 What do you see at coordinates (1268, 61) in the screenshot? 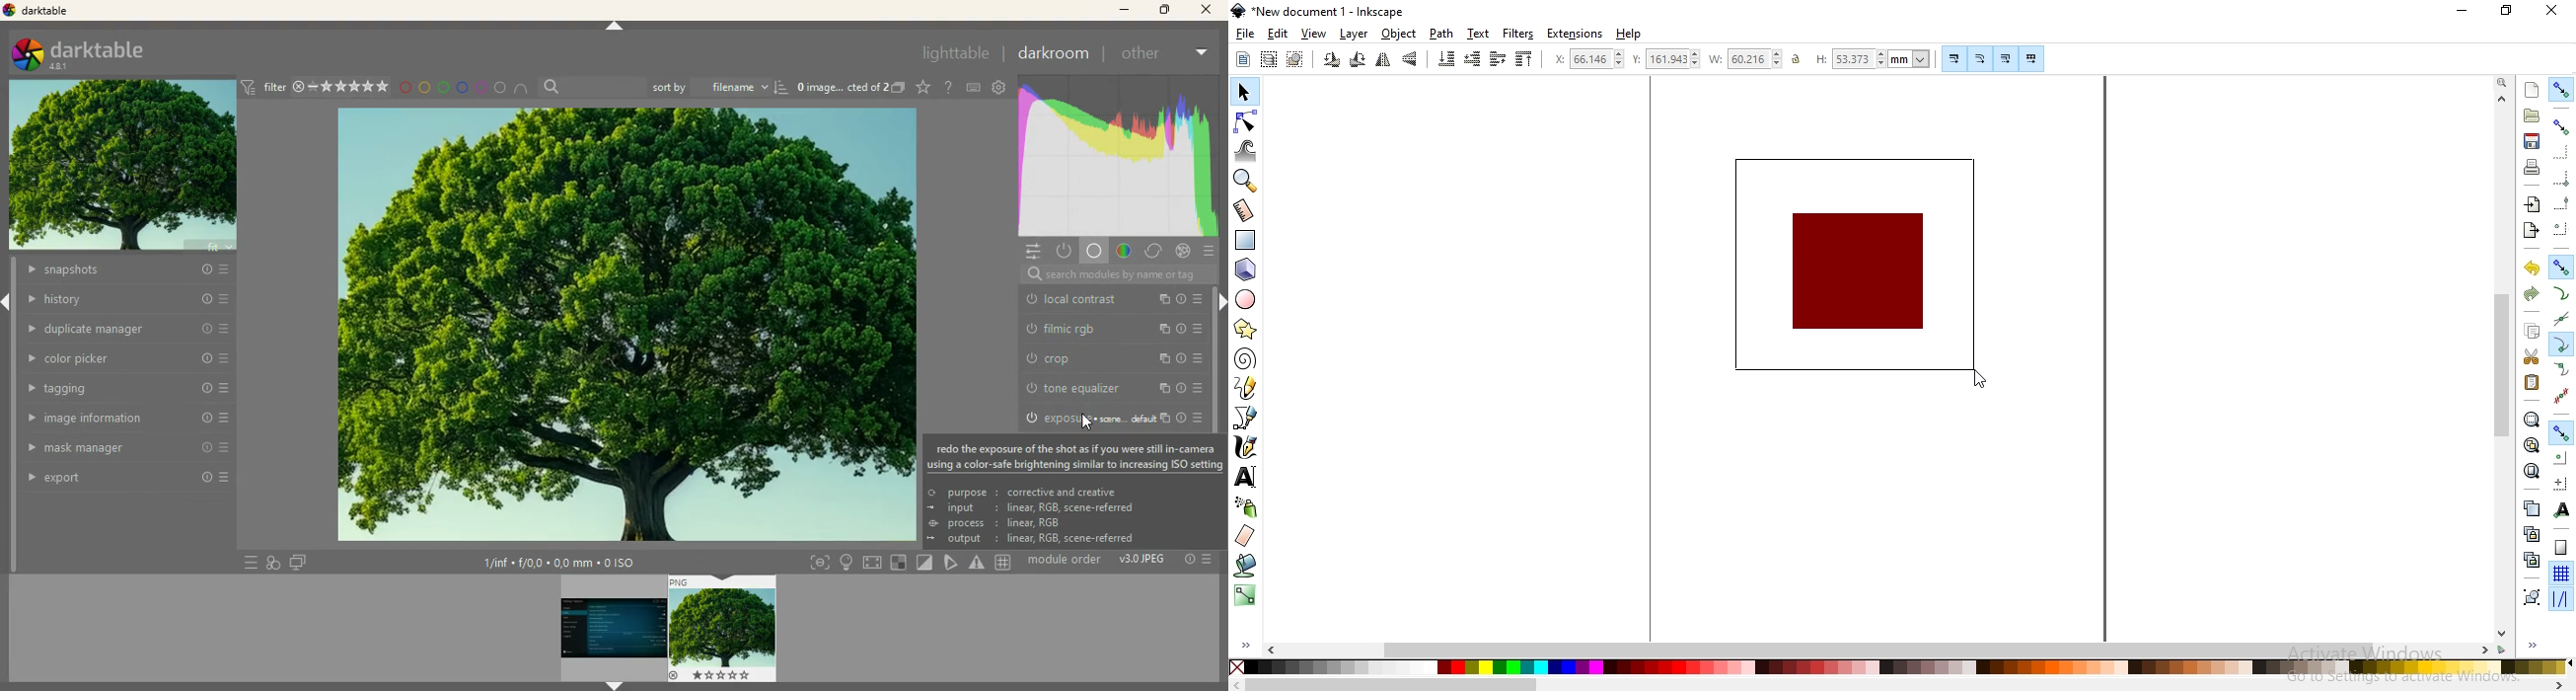
I see `select all objects in all visible and unlocked layers` at bounding box center [1268, 61].